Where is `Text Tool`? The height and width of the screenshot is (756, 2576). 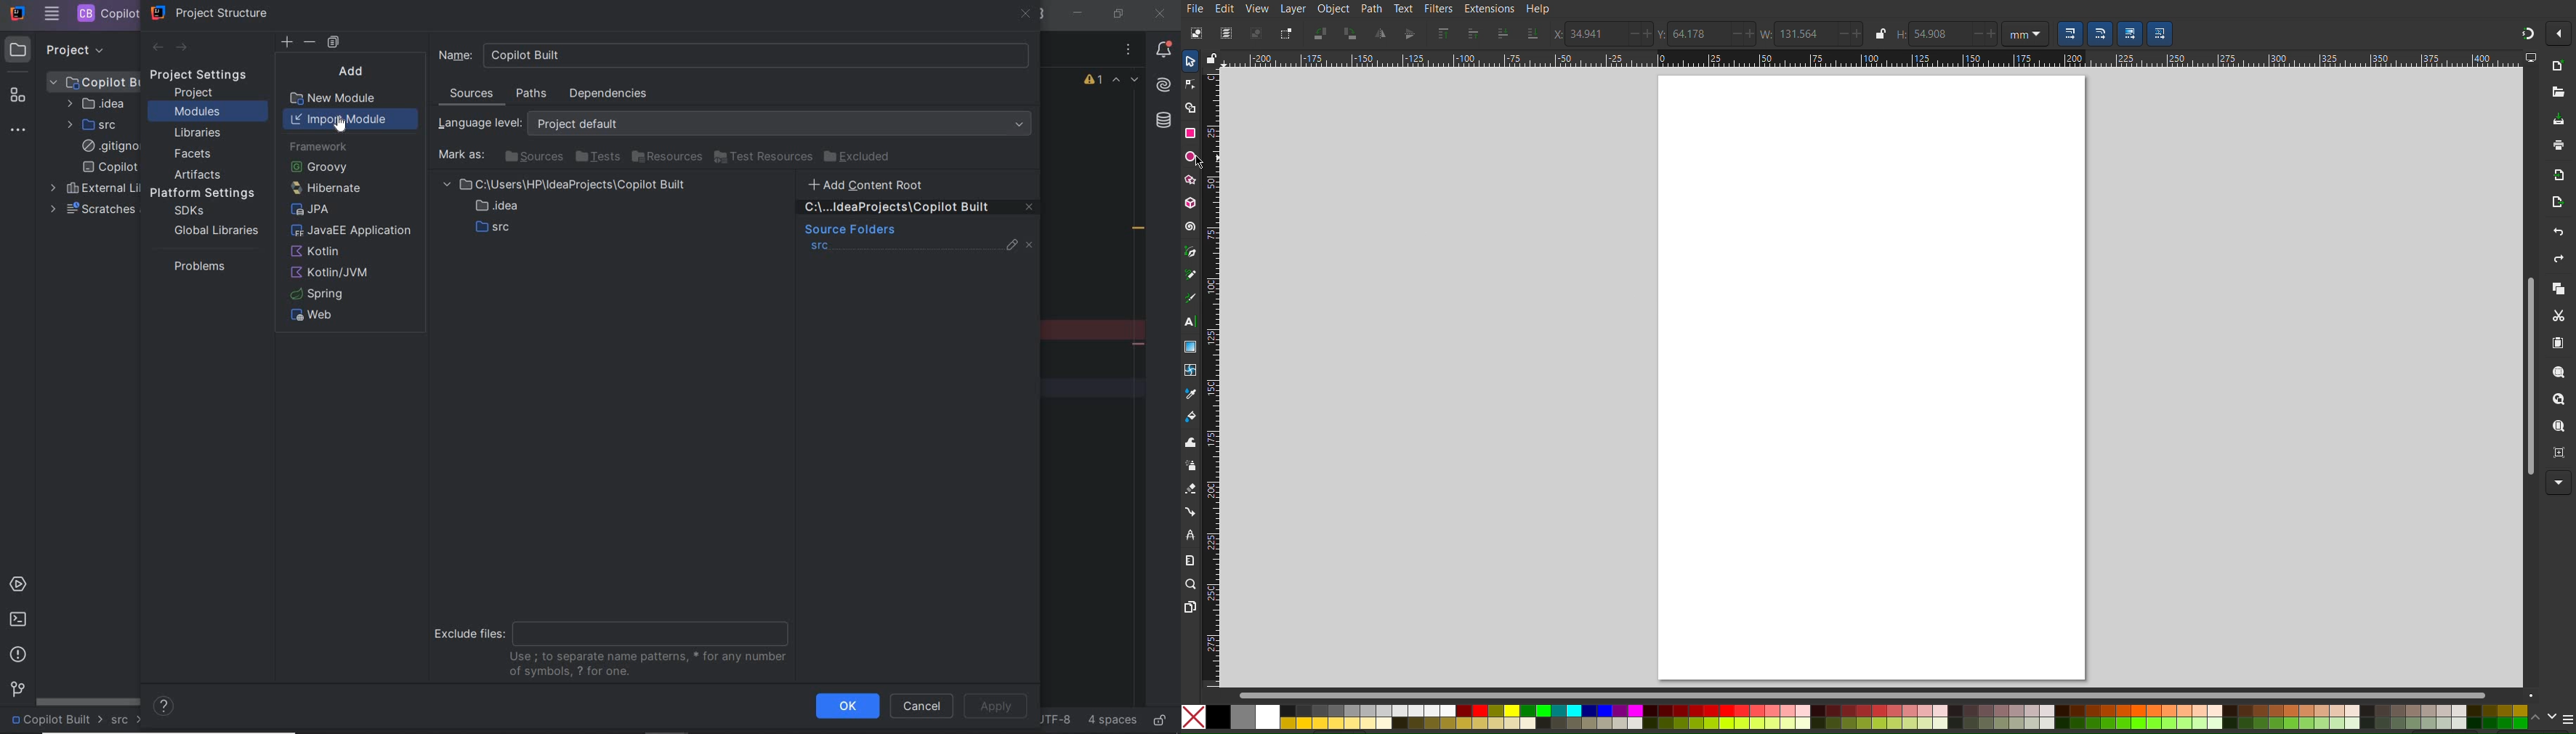
Text Tool is located at coordinates (1191, 320).